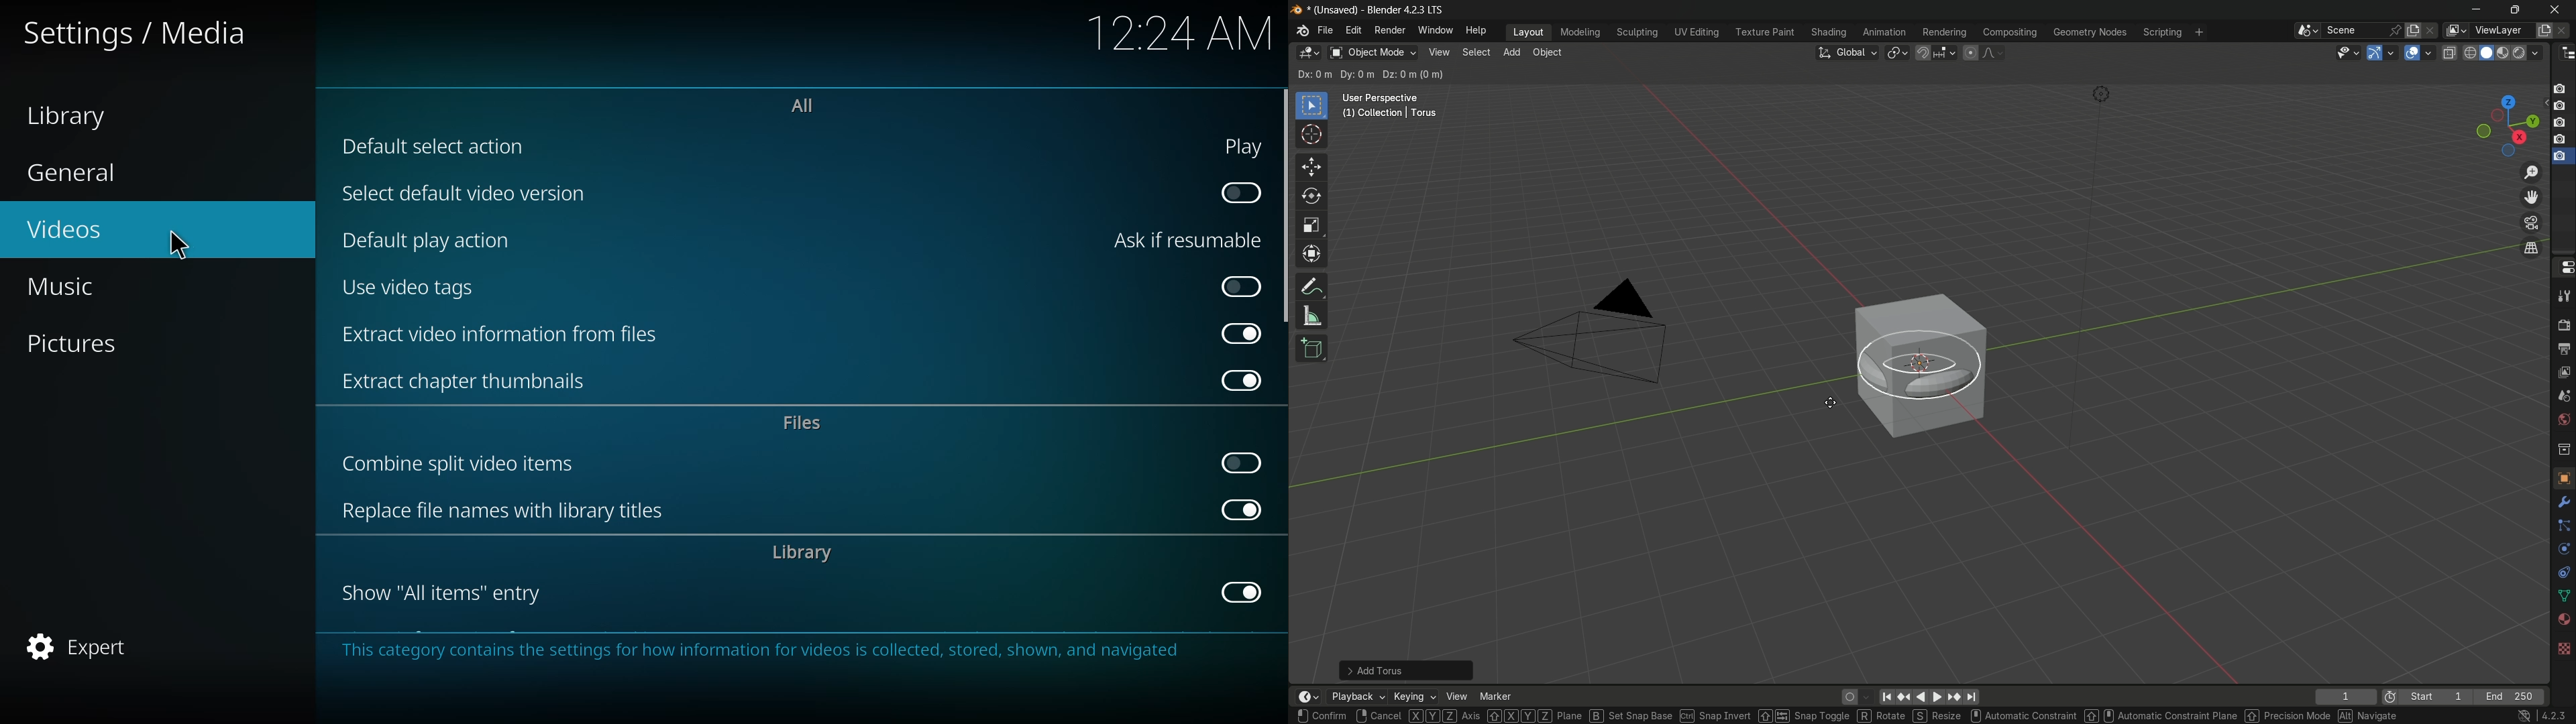 The width and height of the screenshot is (2576, 728). Describe the element at coordinates (1935, 52) in the screenshot. I see `snap` at that location.